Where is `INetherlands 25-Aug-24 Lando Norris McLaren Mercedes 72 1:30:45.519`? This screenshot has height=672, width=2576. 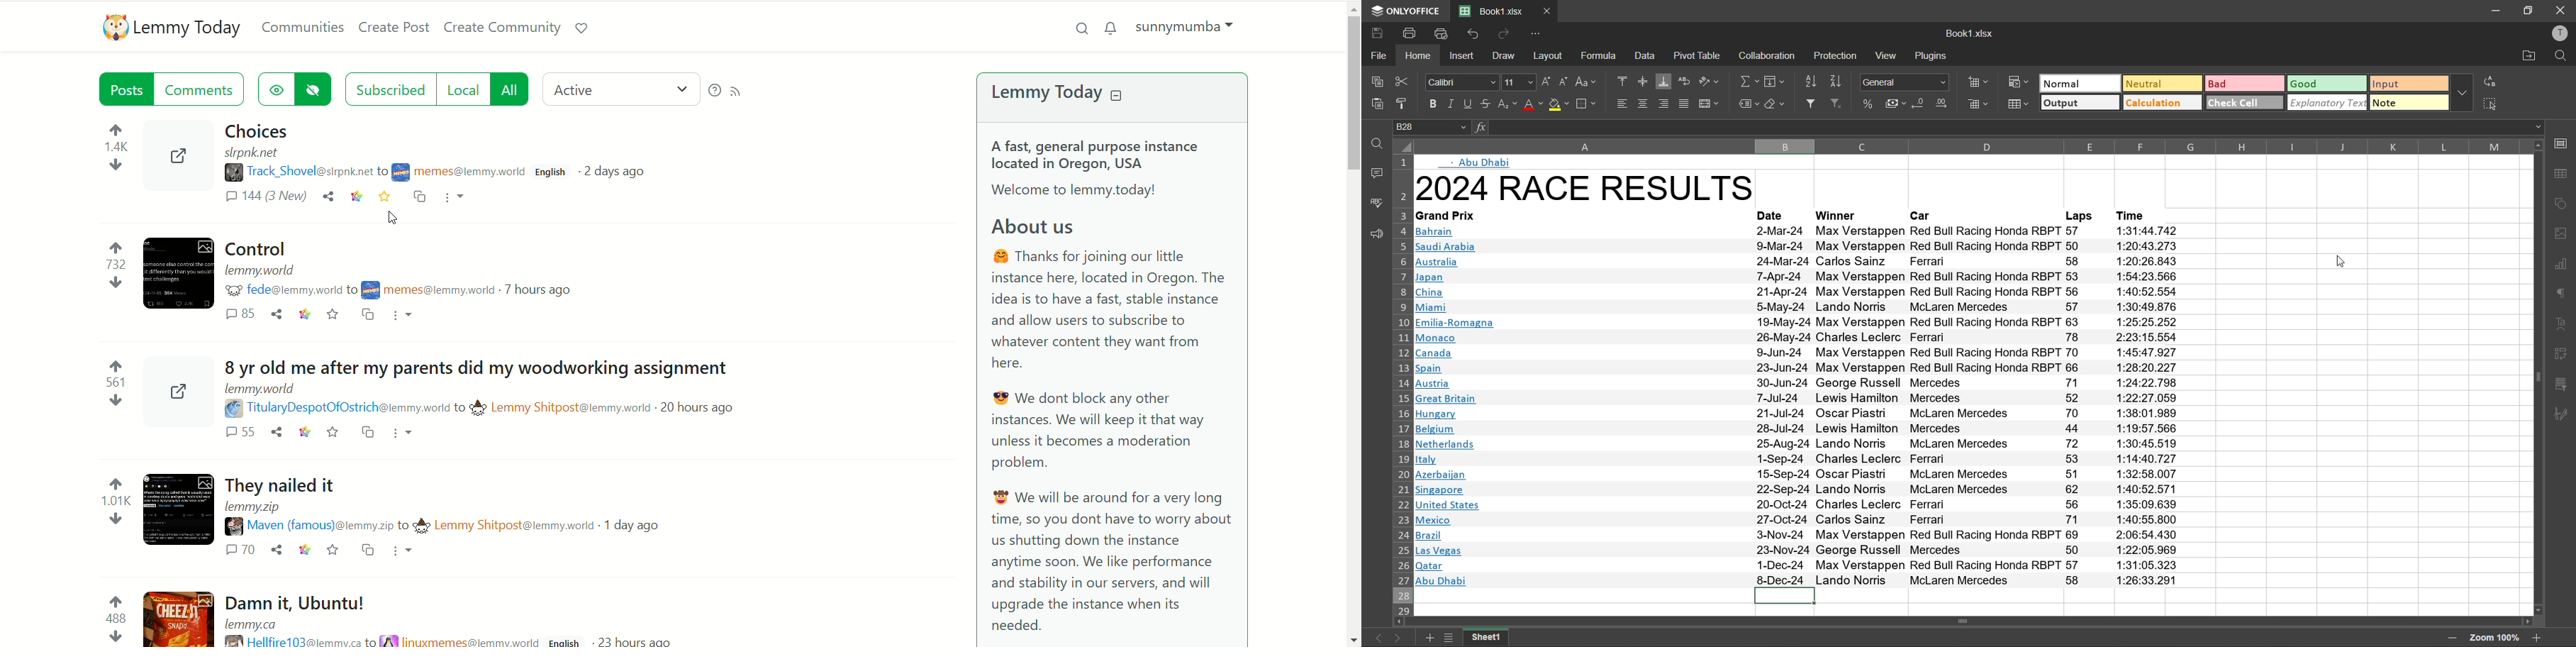 INetherlands 25-Aug-24 Lando Norris McLaren Mercedes 72 1:30:45.519 is located at coordinates (1799, 444).